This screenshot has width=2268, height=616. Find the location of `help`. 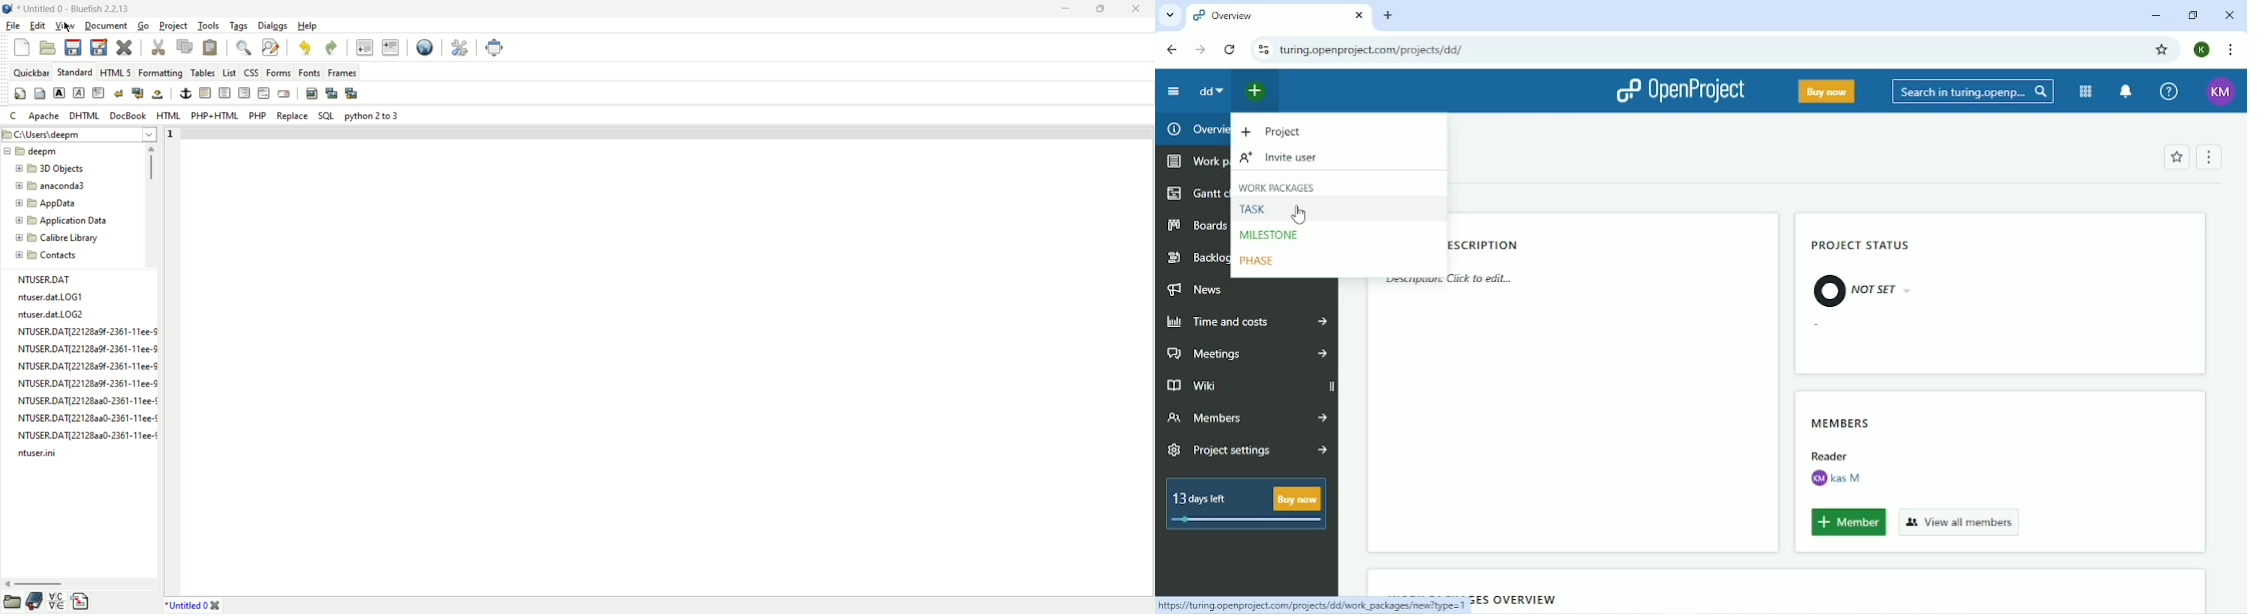

help is located at coordinates (306, 25).